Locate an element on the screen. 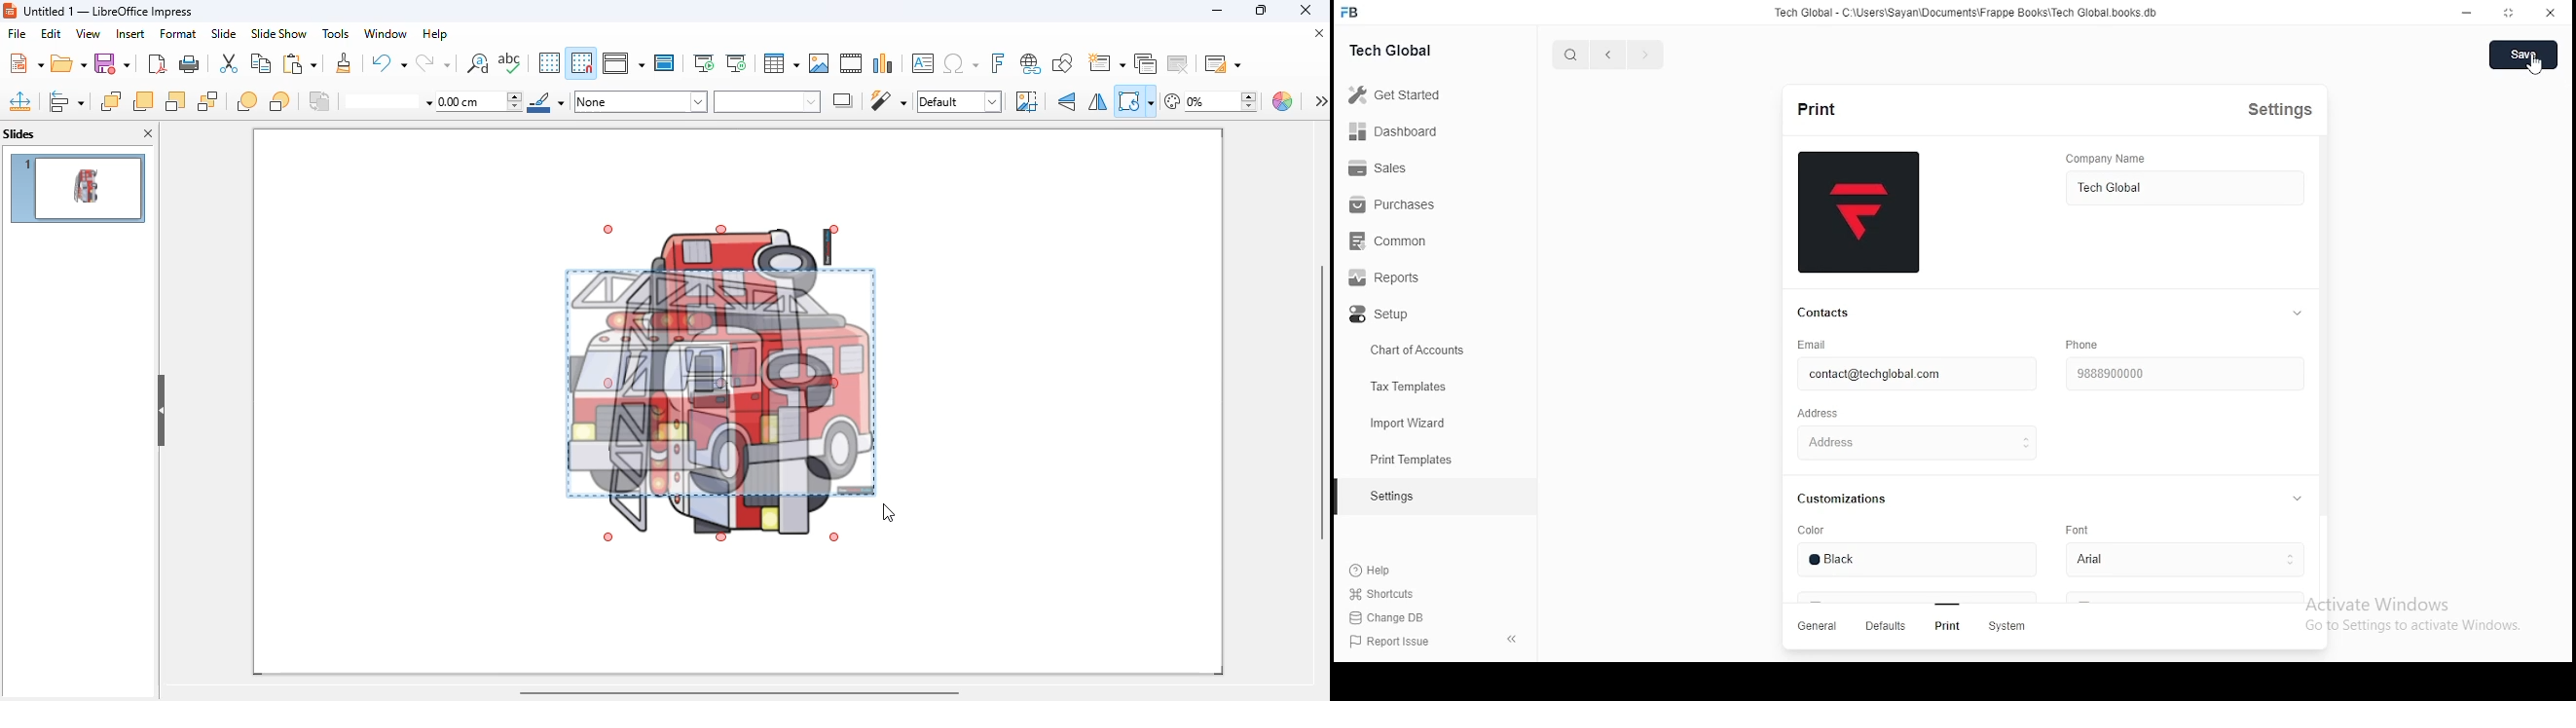 The width and height of the screenshot is (2576, 728). Phone number input box is located at coordinates (2184, 372).